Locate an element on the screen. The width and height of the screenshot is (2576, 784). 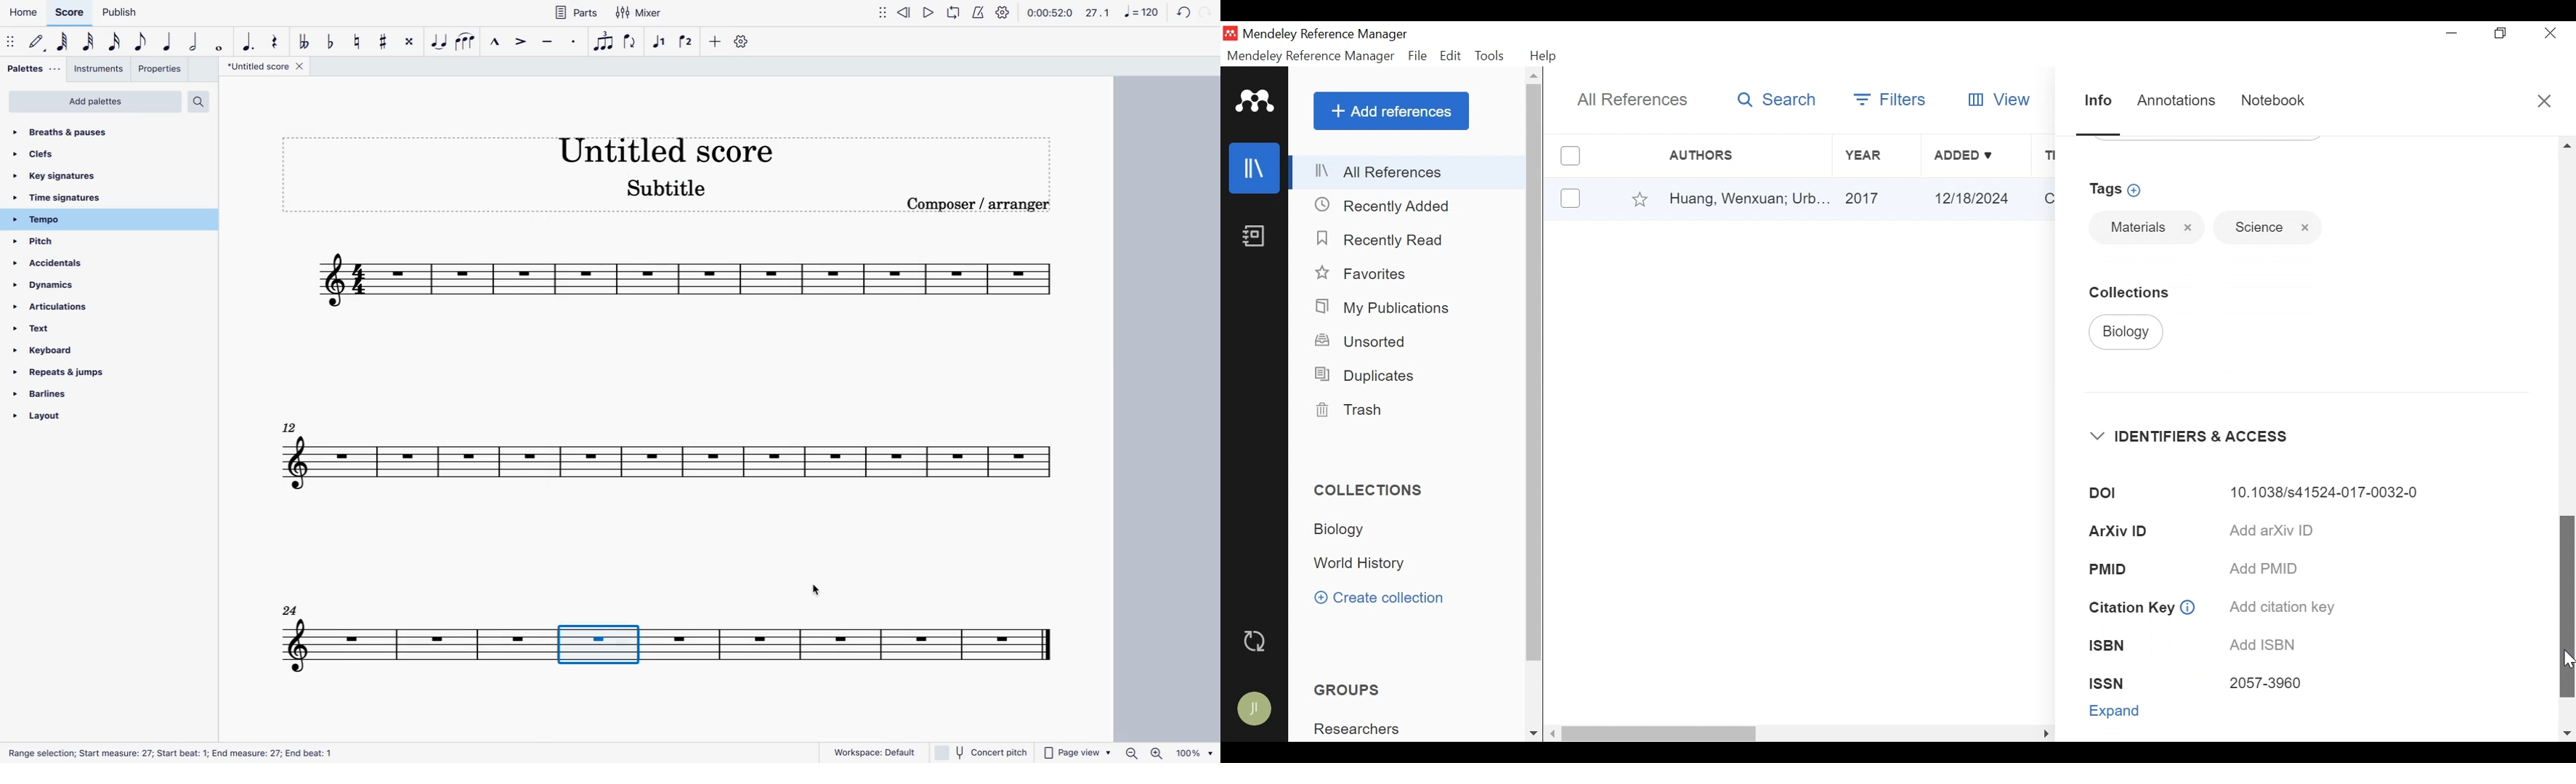
layout is located at coordinates (100, 416).